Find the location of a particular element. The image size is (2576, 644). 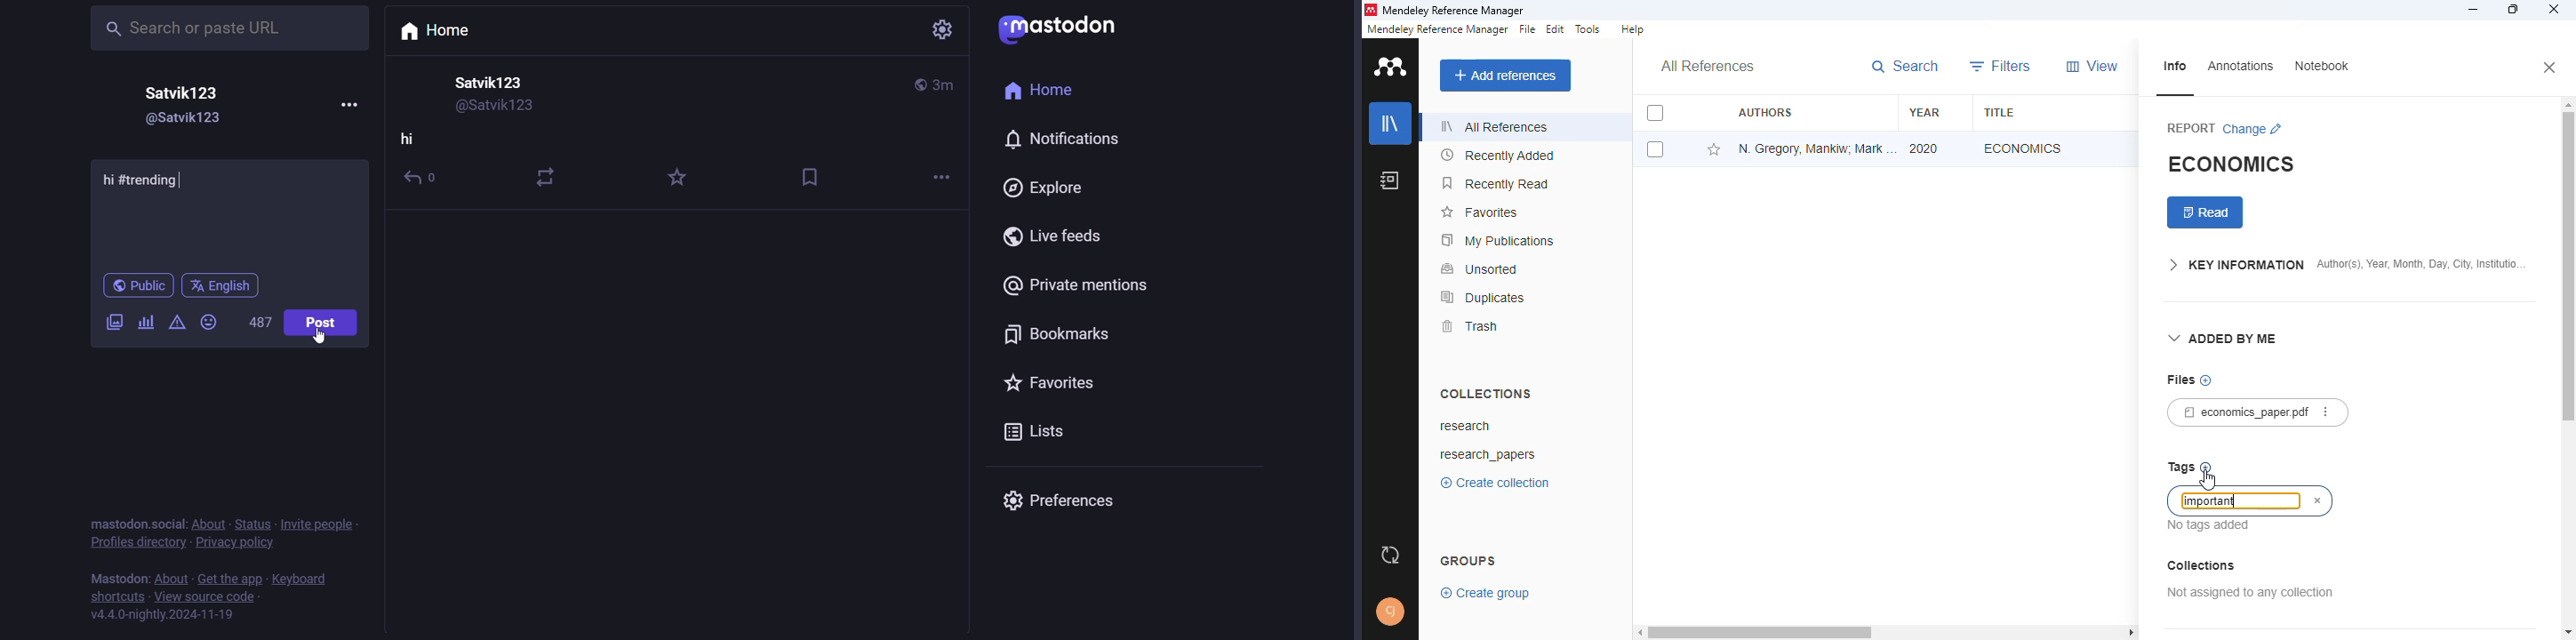

recently added is located at coordinates (1496, 156).